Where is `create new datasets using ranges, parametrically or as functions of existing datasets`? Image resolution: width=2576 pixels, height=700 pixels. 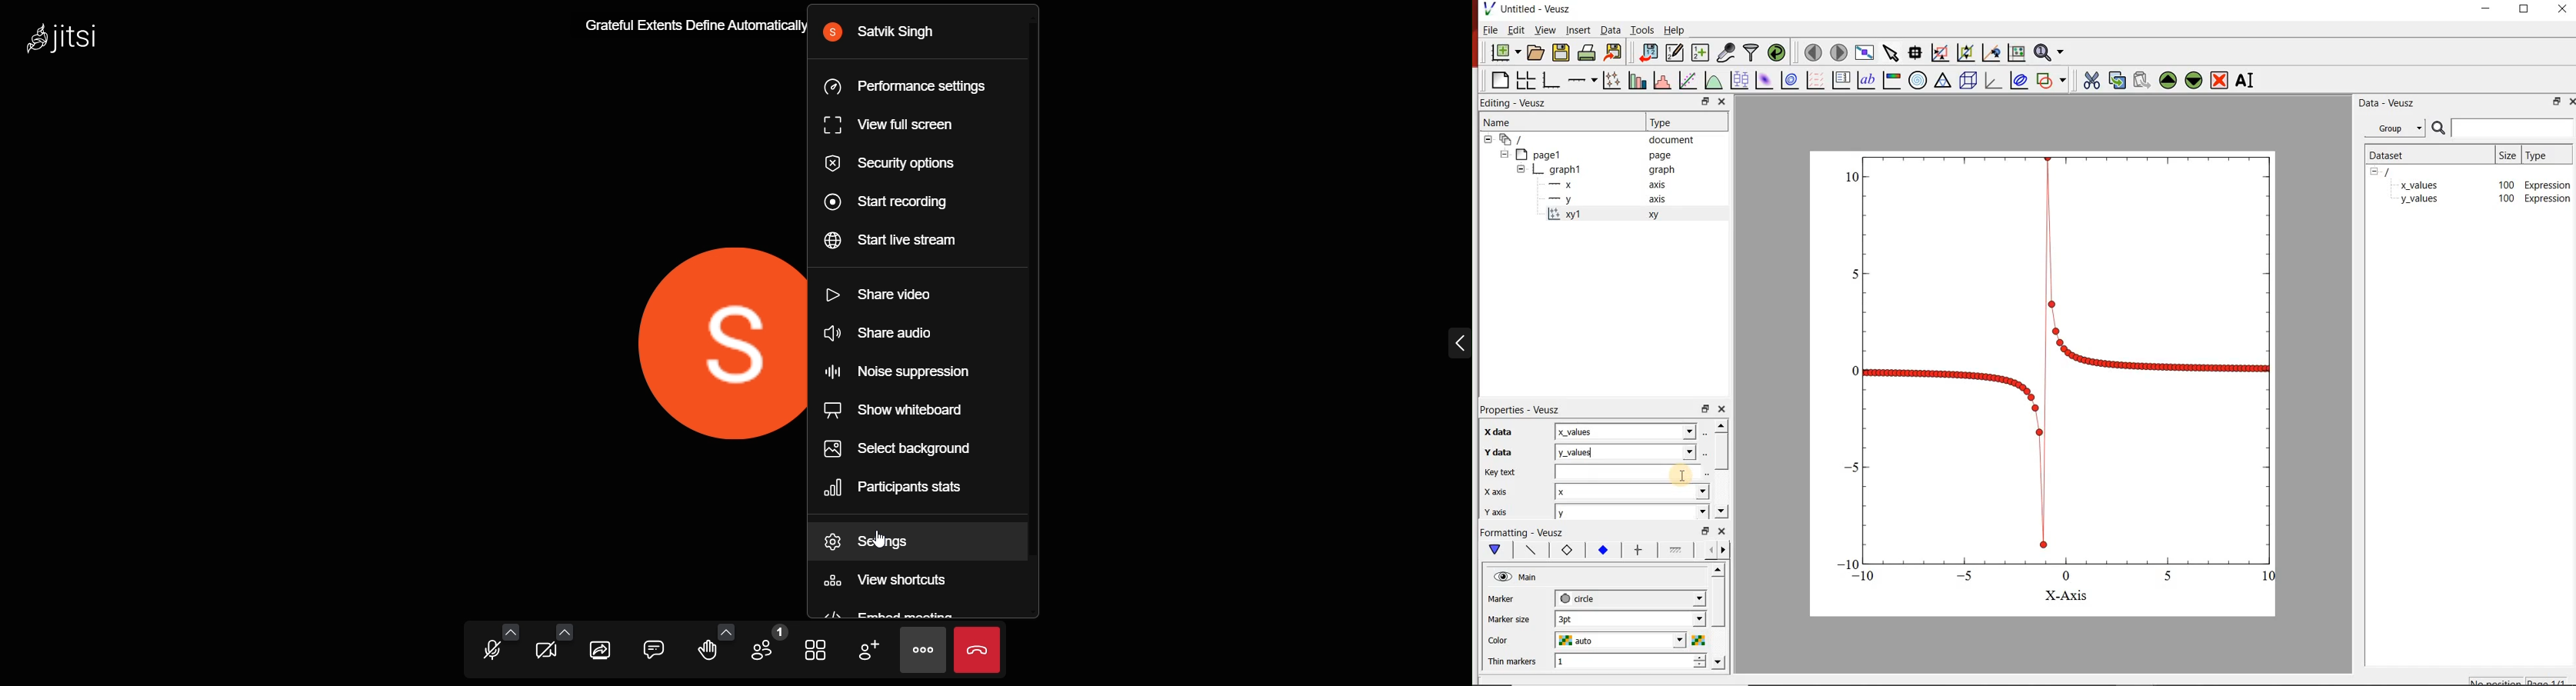
create new datasets using ranges, parametrically or as functions of existing datasets is located at coordinates (1702, 53).